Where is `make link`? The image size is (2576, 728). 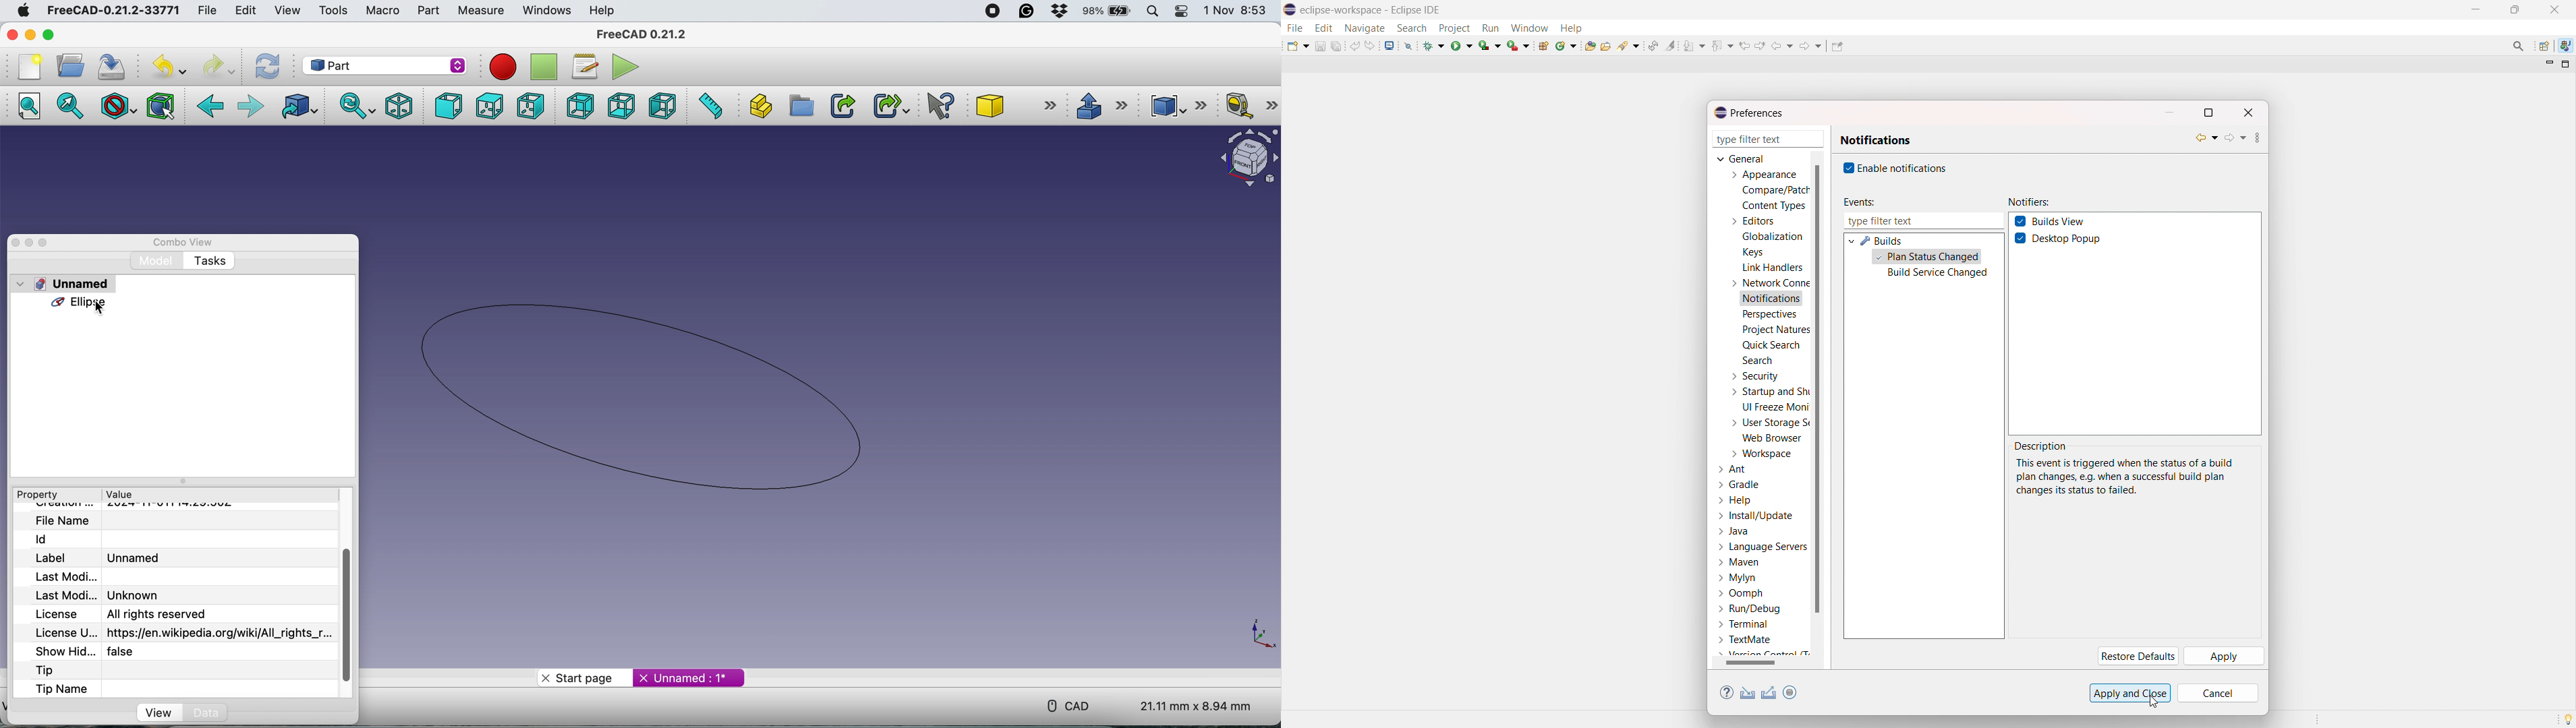 make link is located at coordinates (841, 106).